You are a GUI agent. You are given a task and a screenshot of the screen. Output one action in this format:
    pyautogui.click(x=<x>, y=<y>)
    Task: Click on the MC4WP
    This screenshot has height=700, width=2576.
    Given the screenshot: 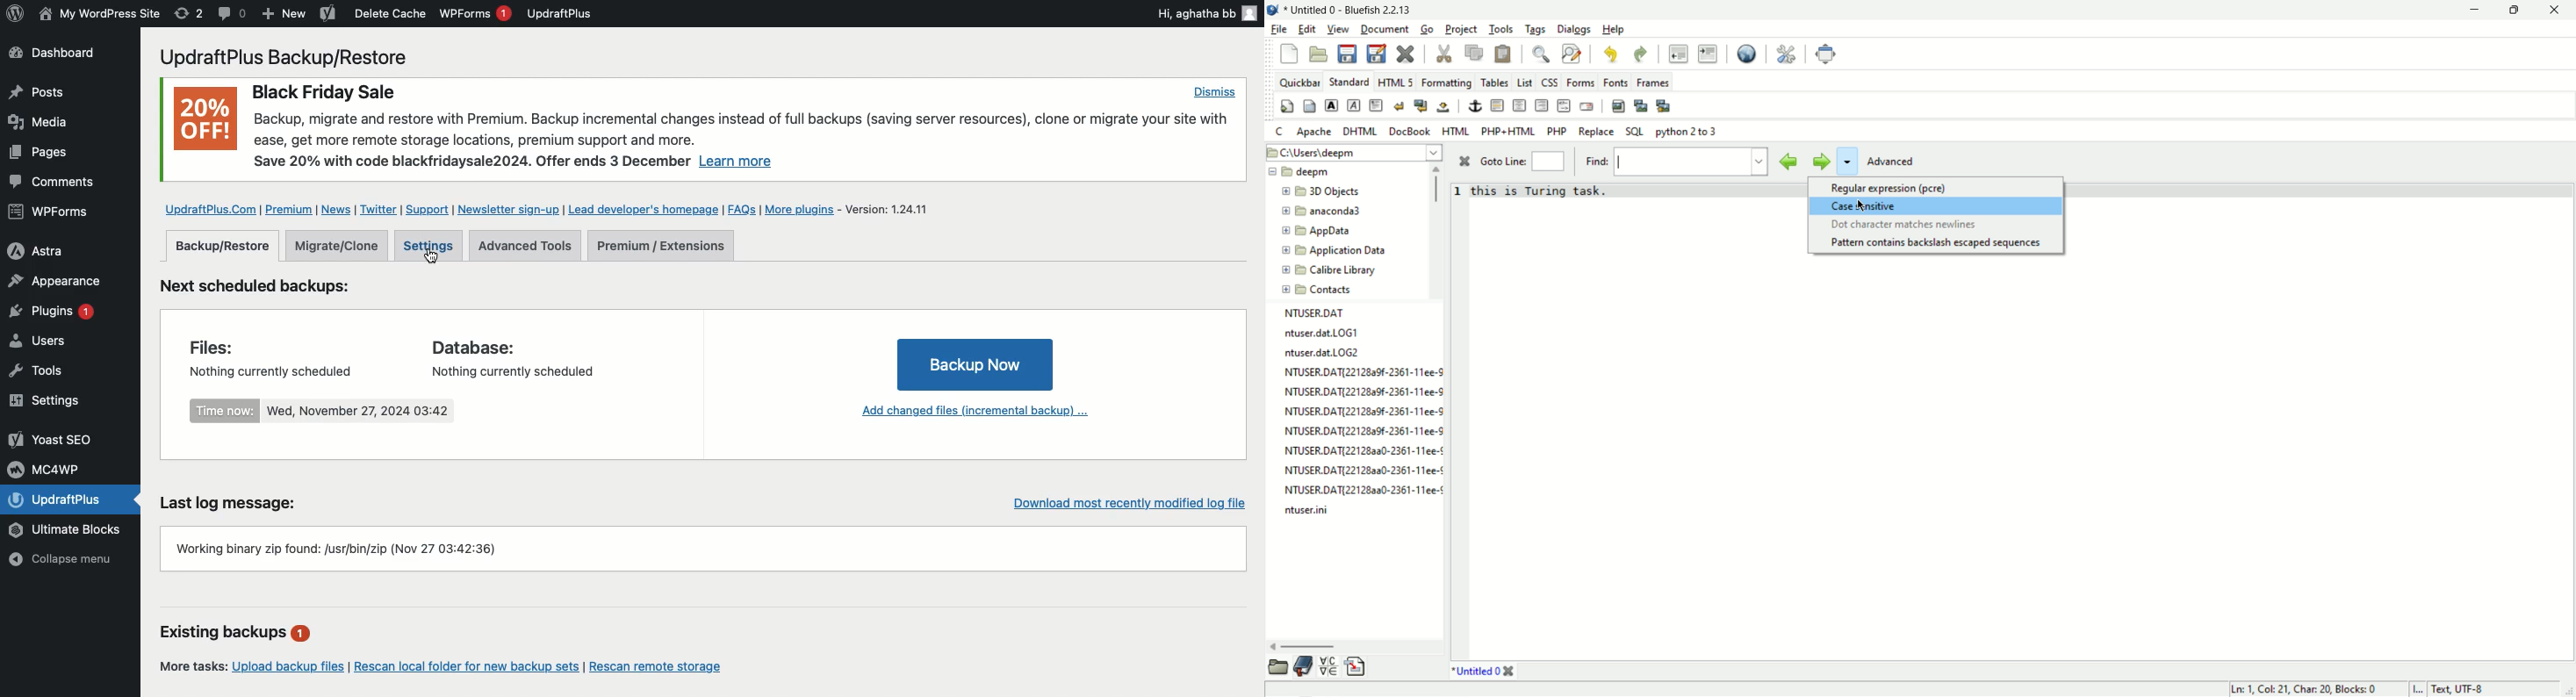 What is the action you would take?
    pyautogui.click(x=48, y=468)
    